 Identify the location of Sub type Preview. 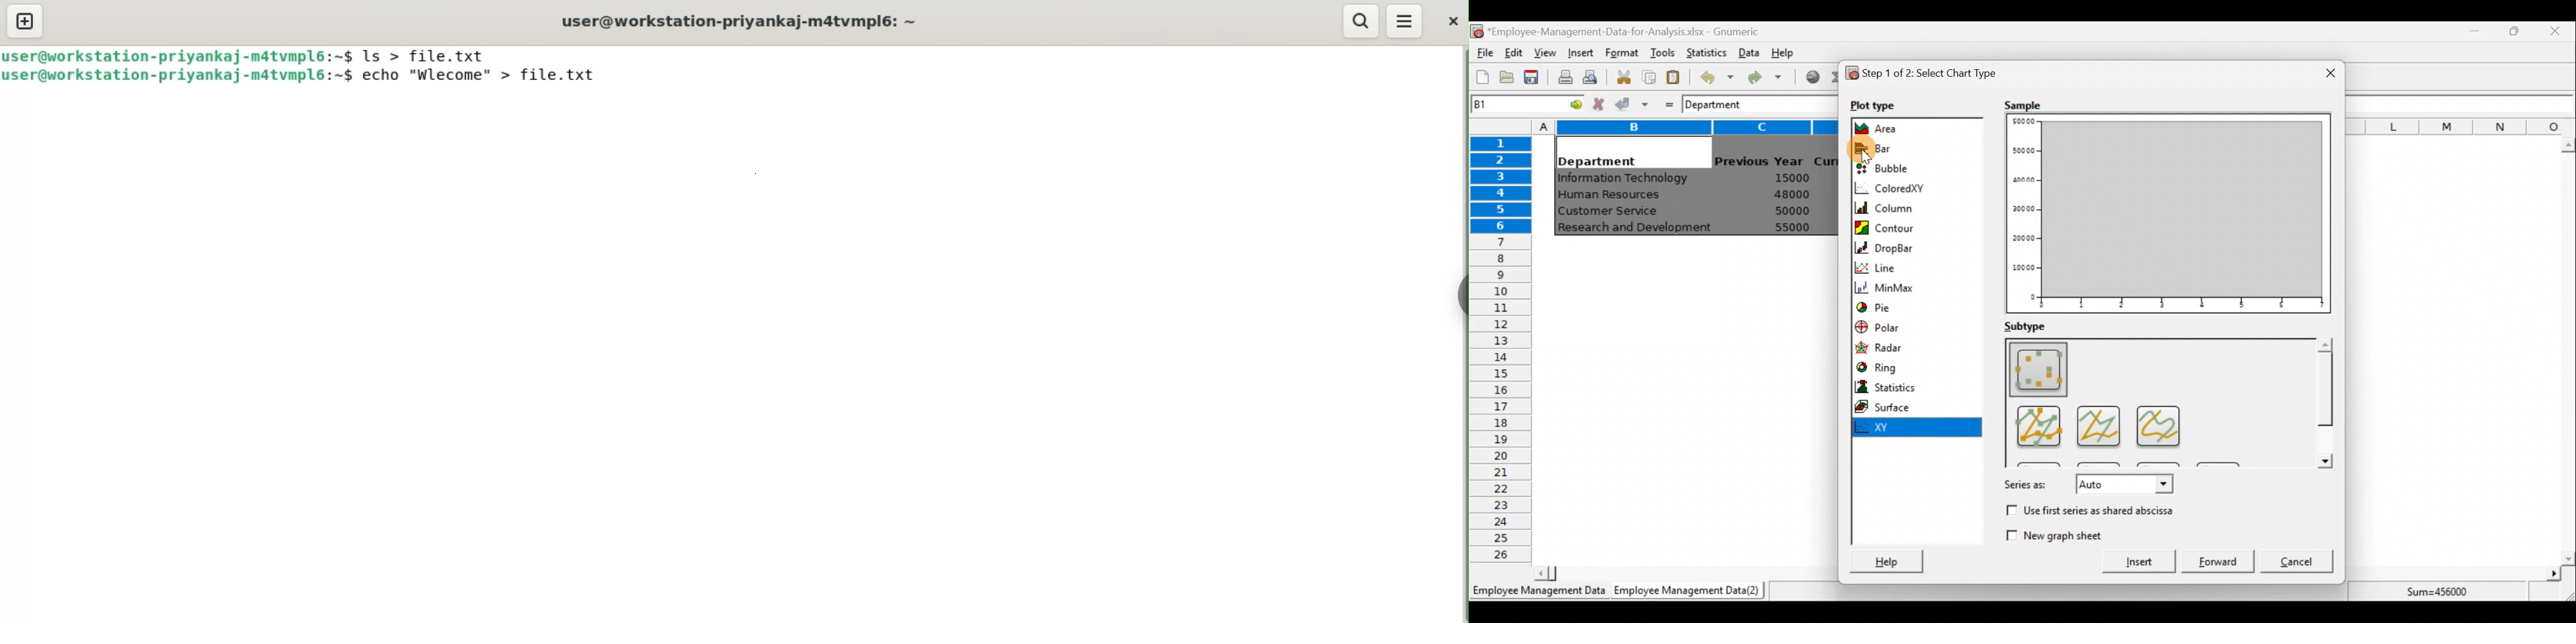
(2161, 403).